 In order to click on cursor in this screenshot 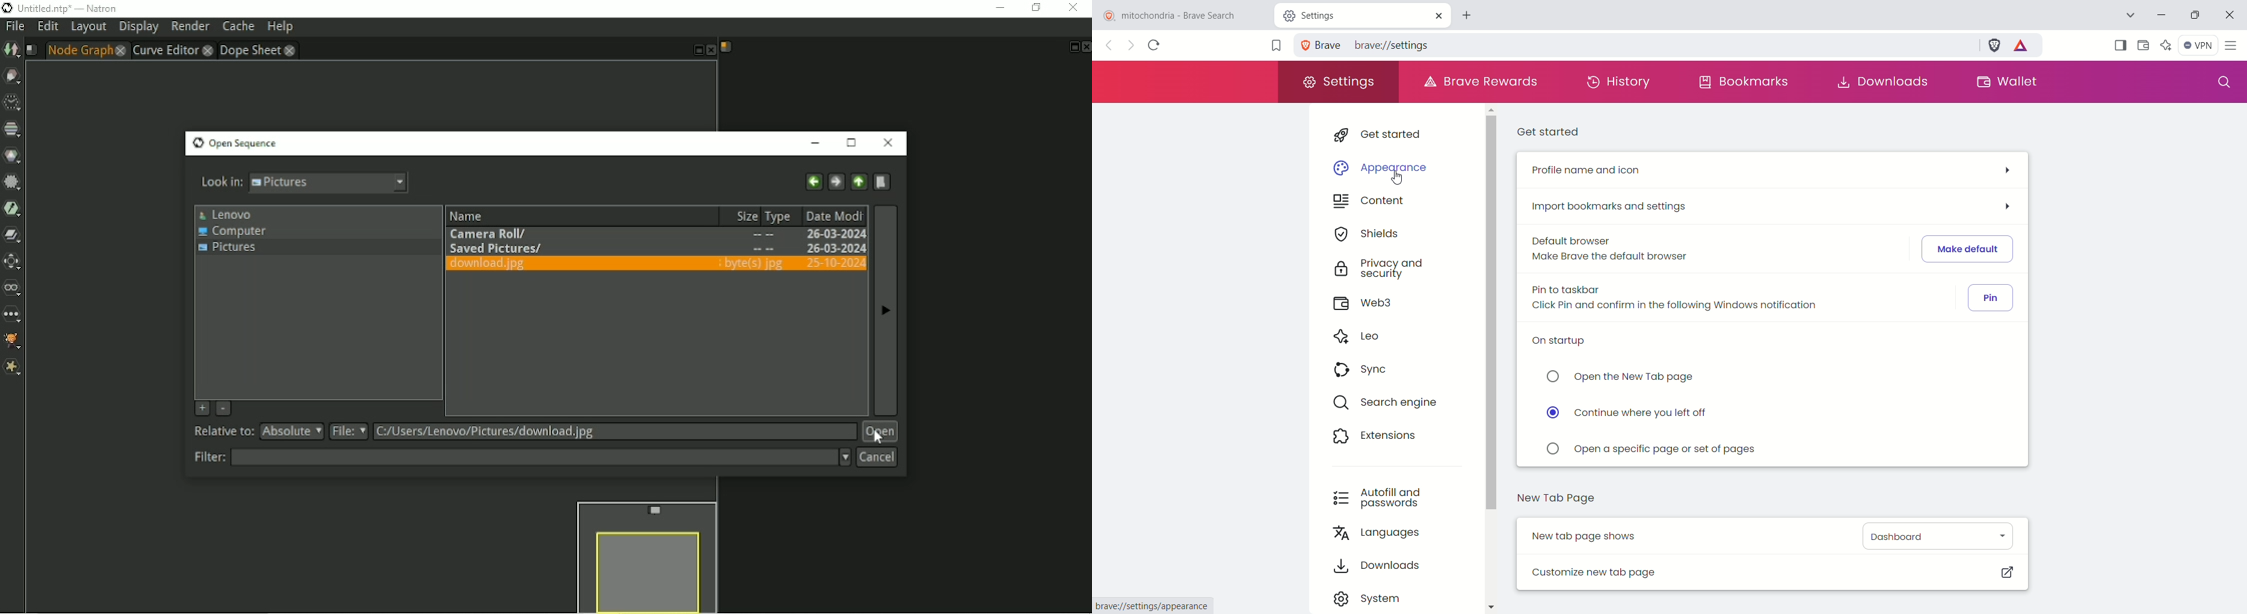, I will do `click(1411, 182)`.